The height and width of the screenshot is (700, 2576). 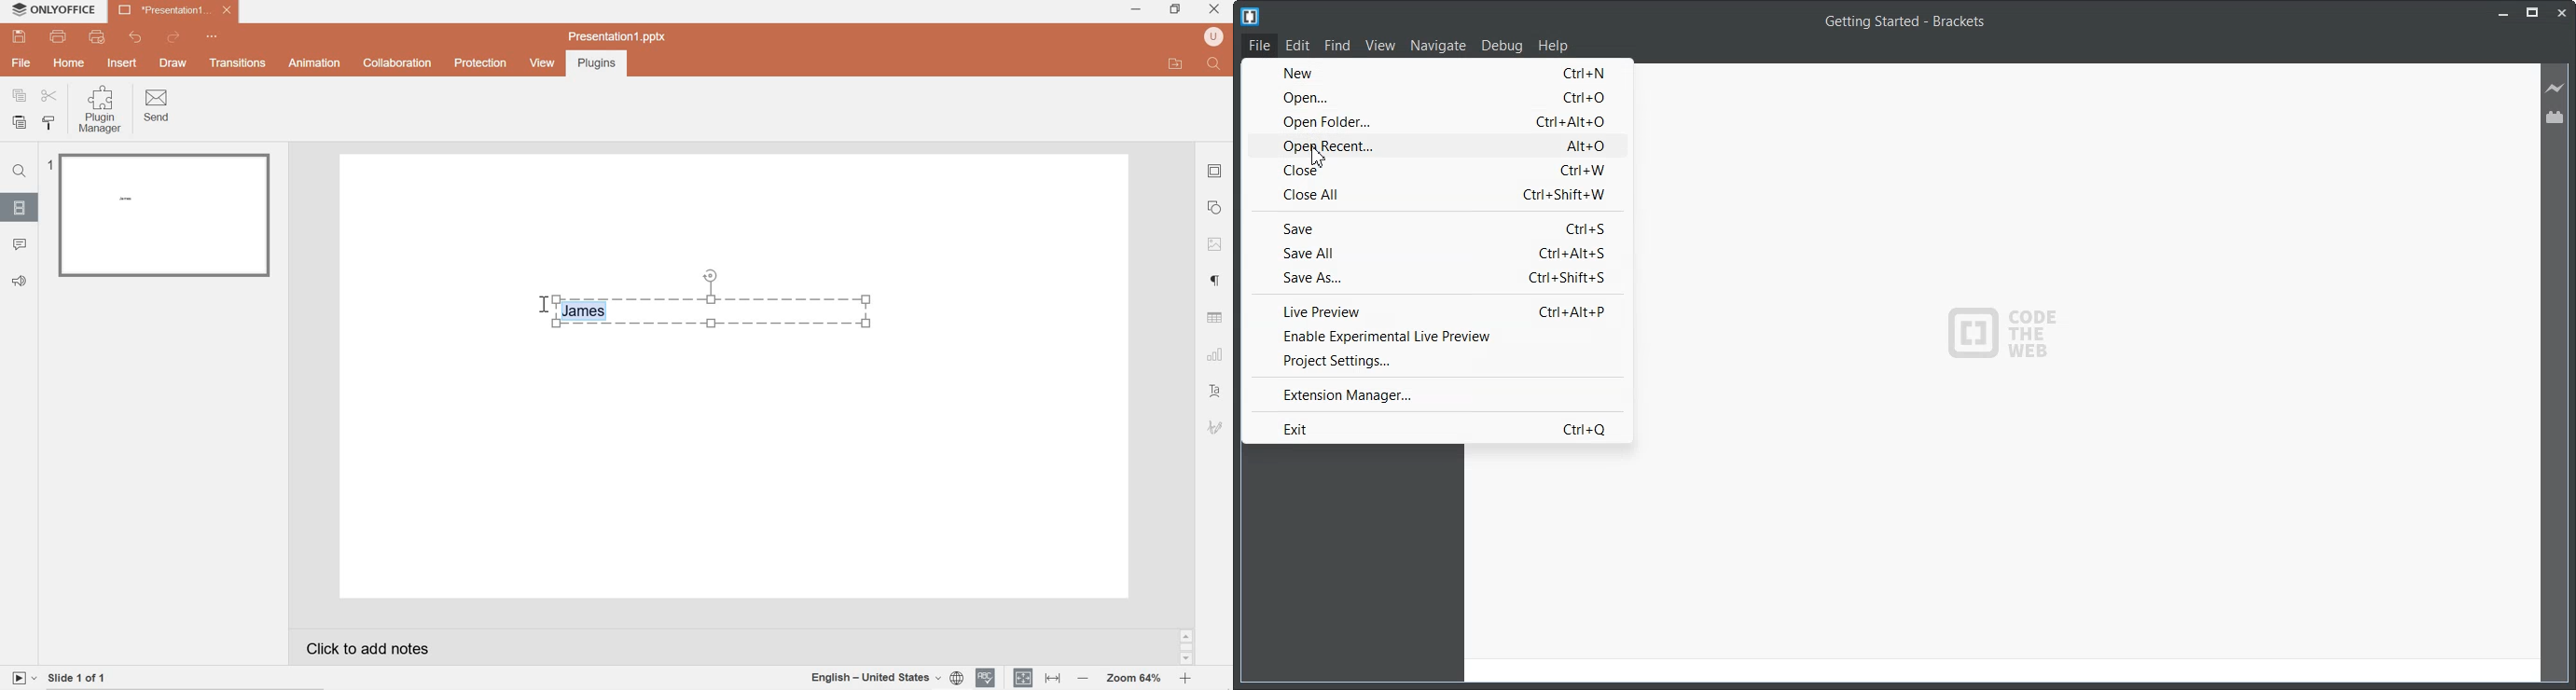 I want to click on scrollbar, so click(x=1186, y=648).